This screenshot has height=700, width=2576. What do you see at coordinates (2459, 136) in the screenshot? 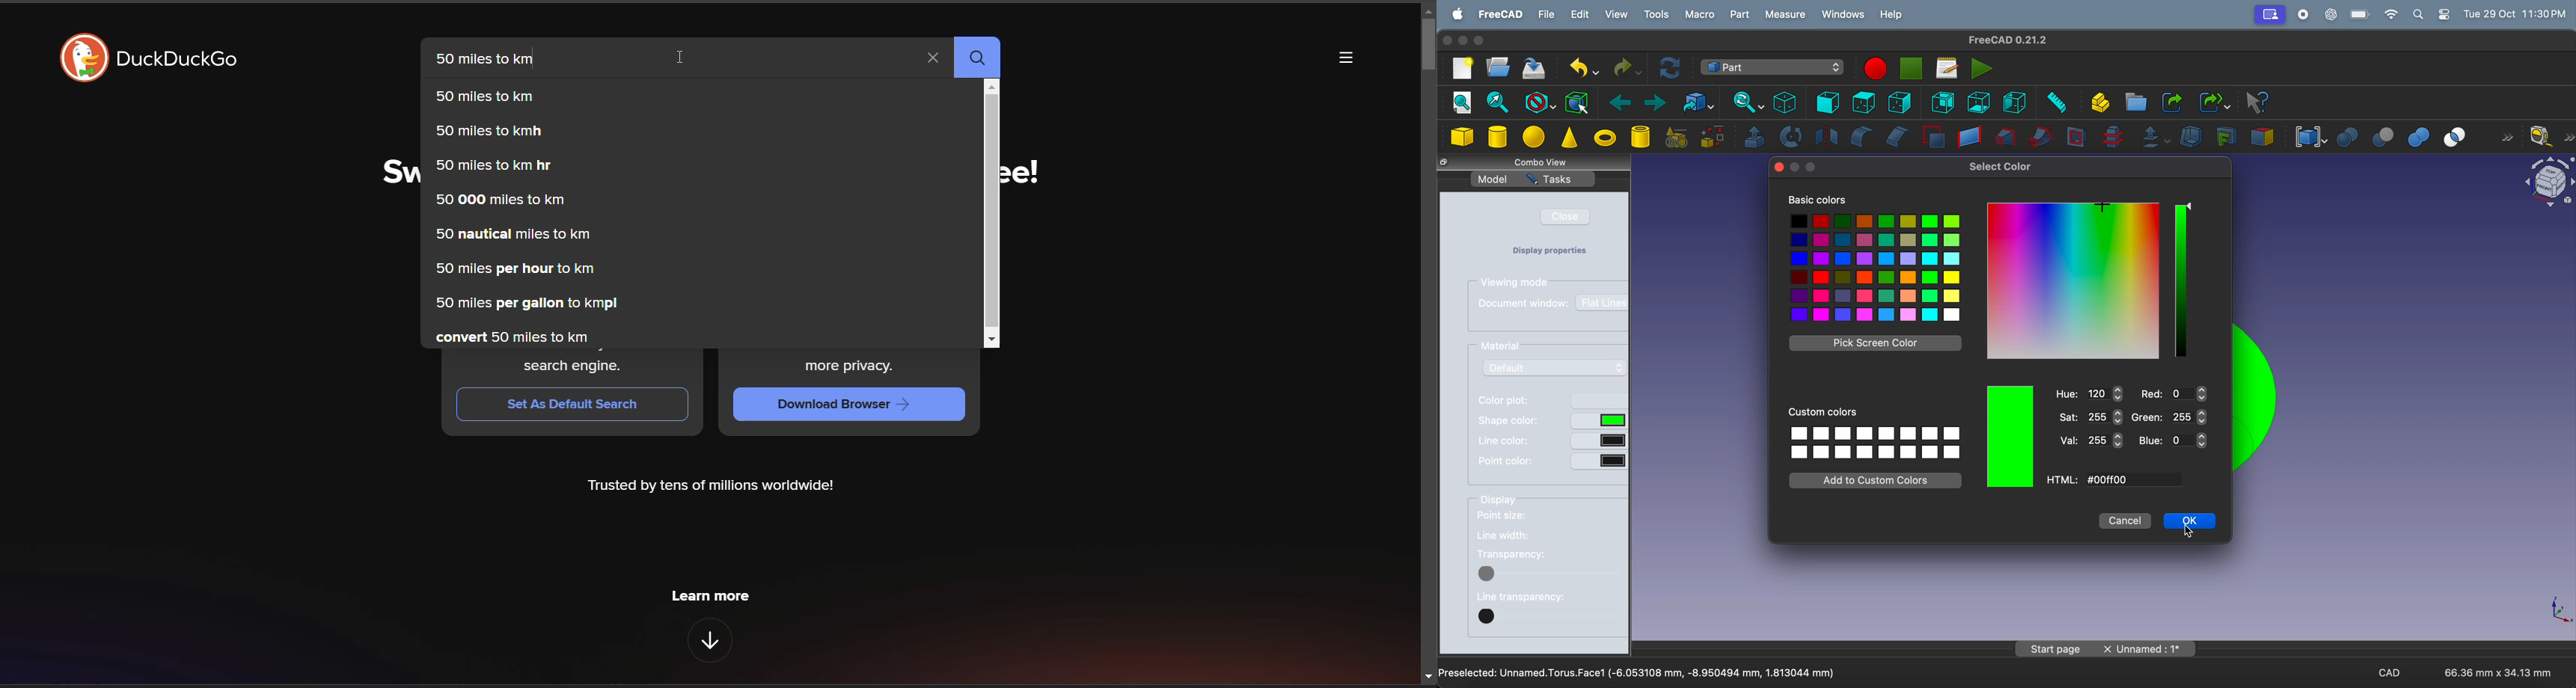
I see `intersection` at bounding box center [2459, 136].